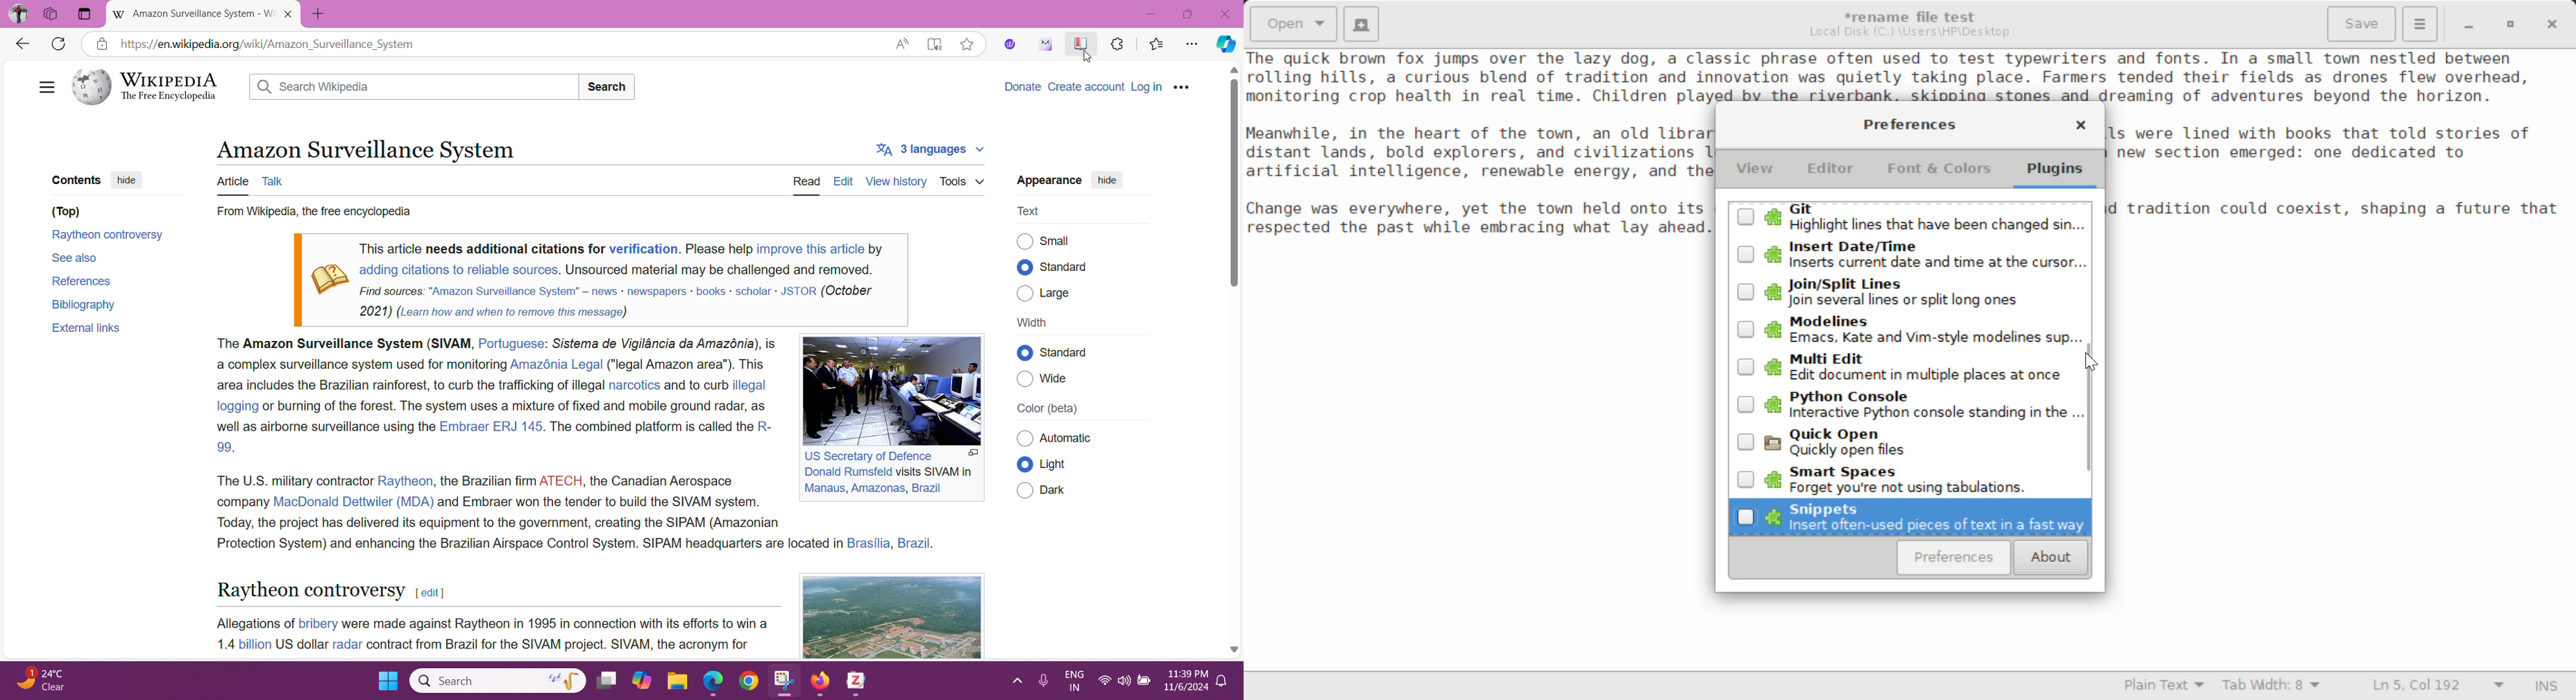 This screenshot has width=2576, height=700. What do you see at coordinates (822, 681) in the screenshot?
I see `Firefox browser` at bounding box center [822, 681].